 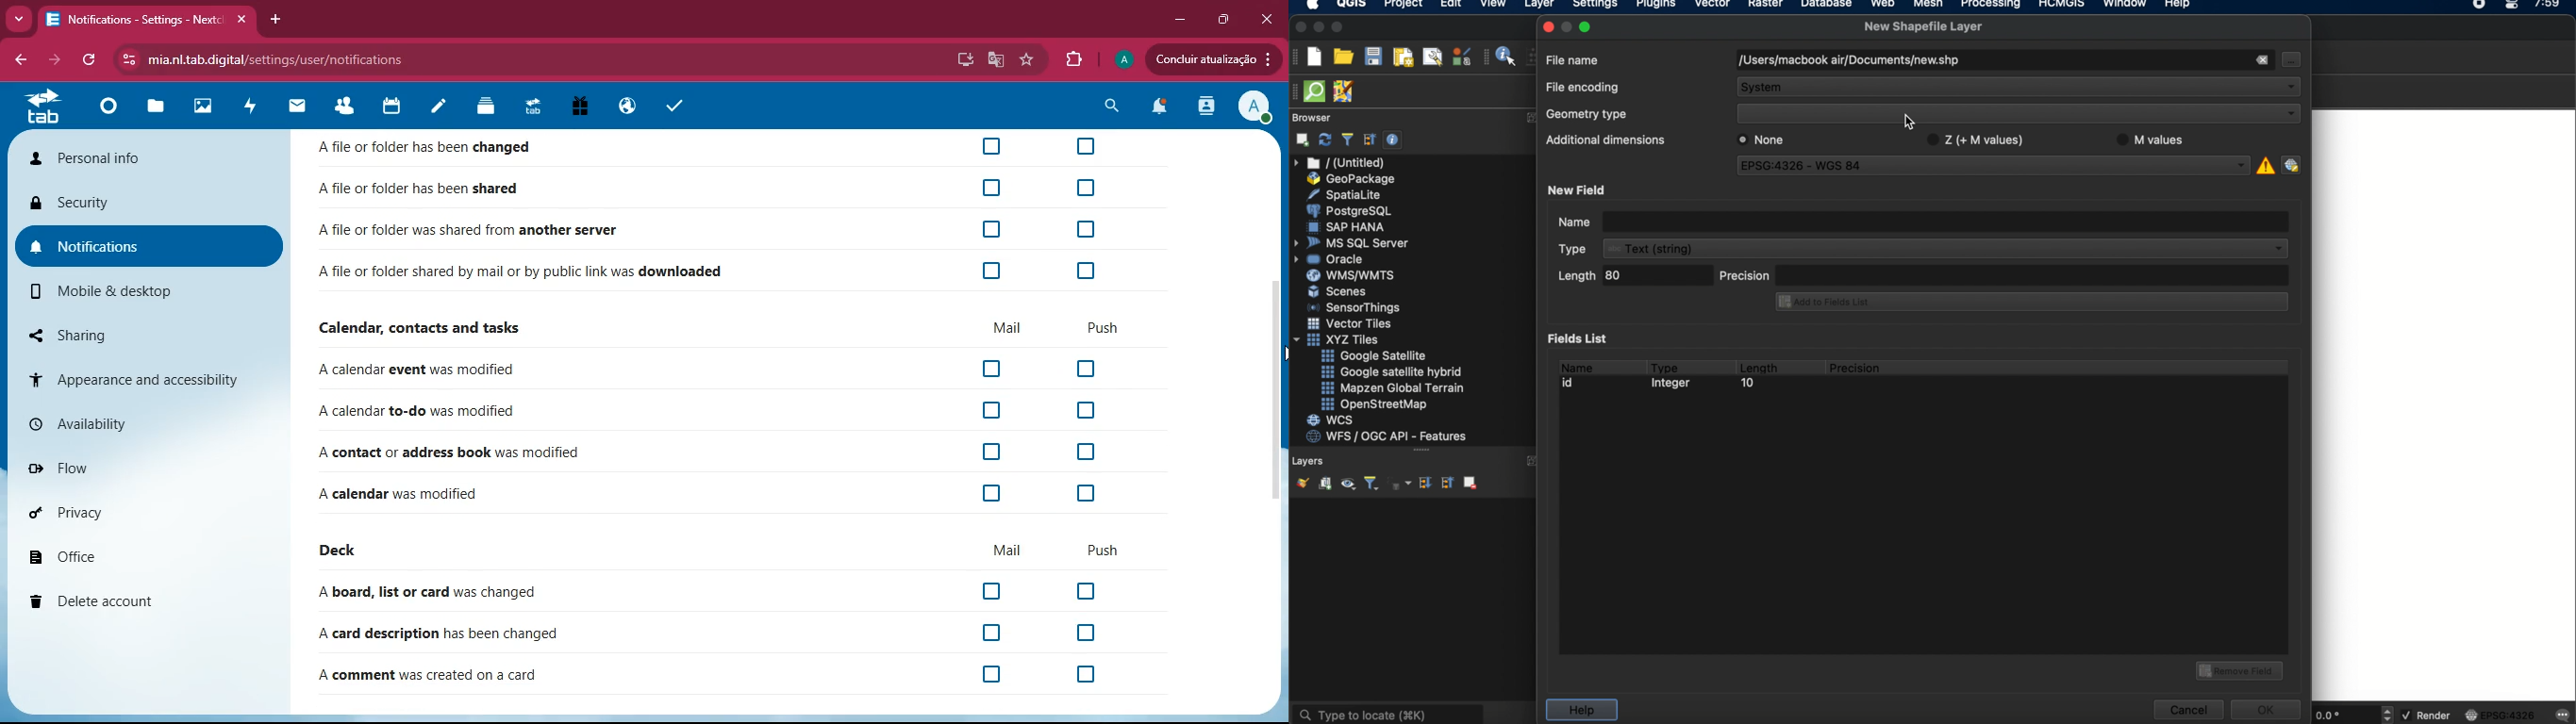 I want to click on off, so click(x=988, y=453).